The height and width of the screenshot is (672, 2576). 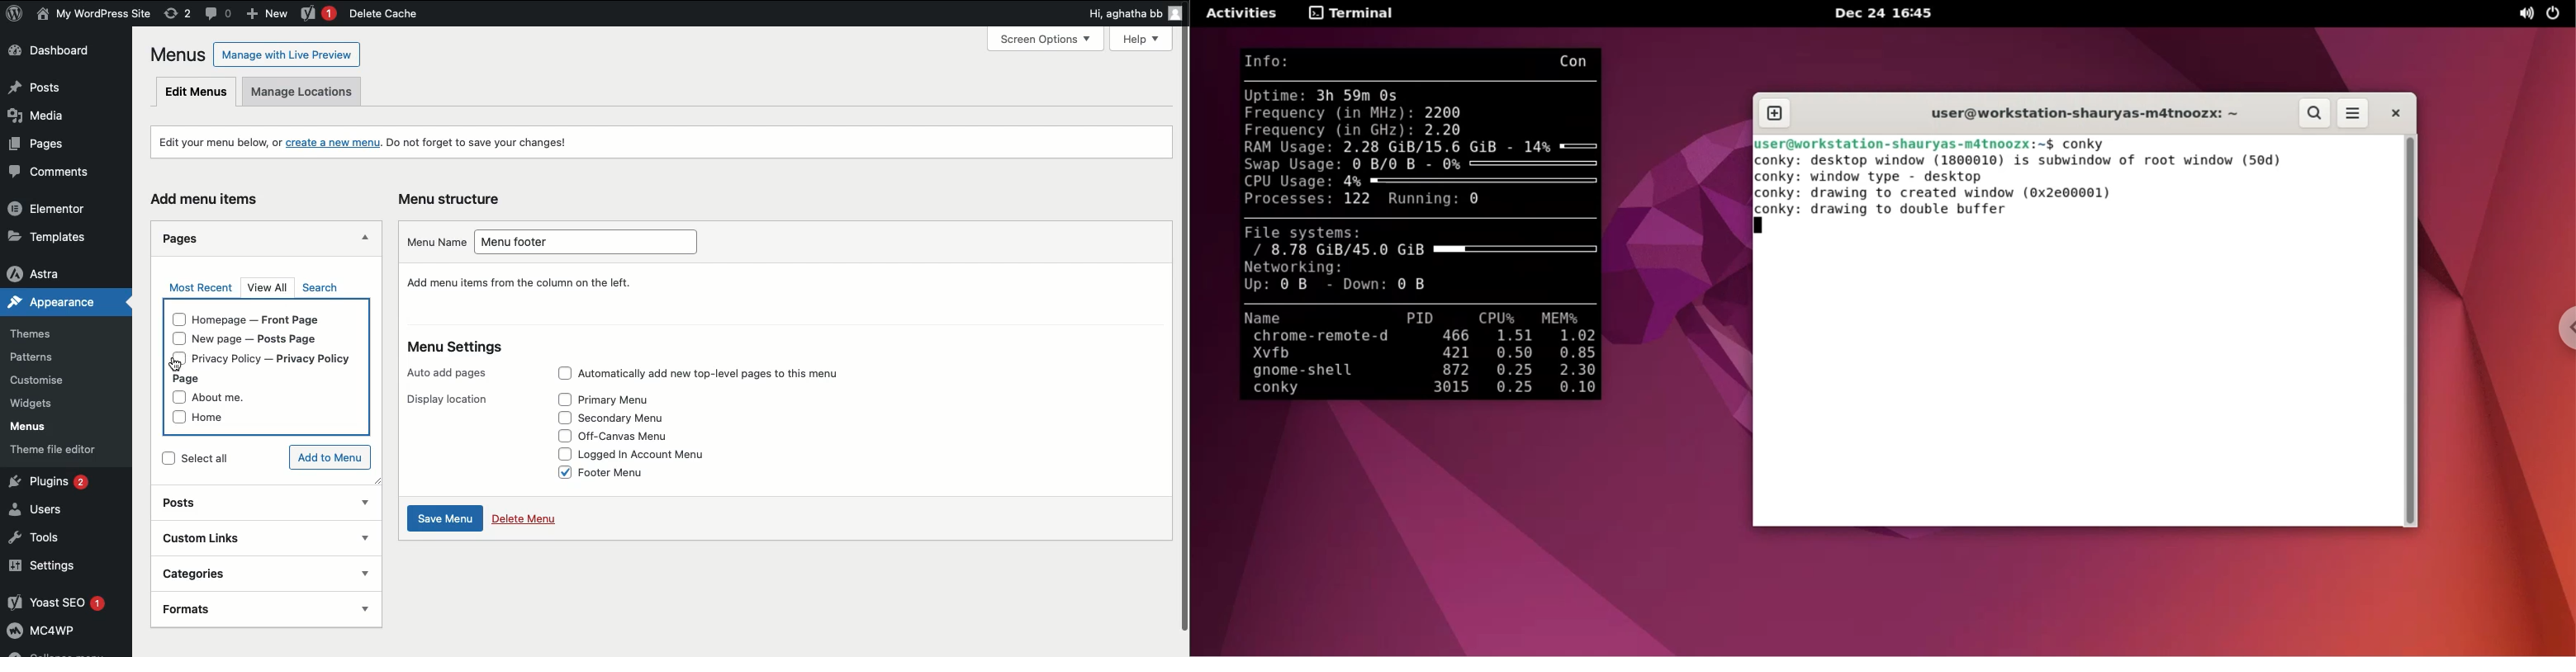 I want to click on Add menu items from the column on the left, so click(x=520, y=284).